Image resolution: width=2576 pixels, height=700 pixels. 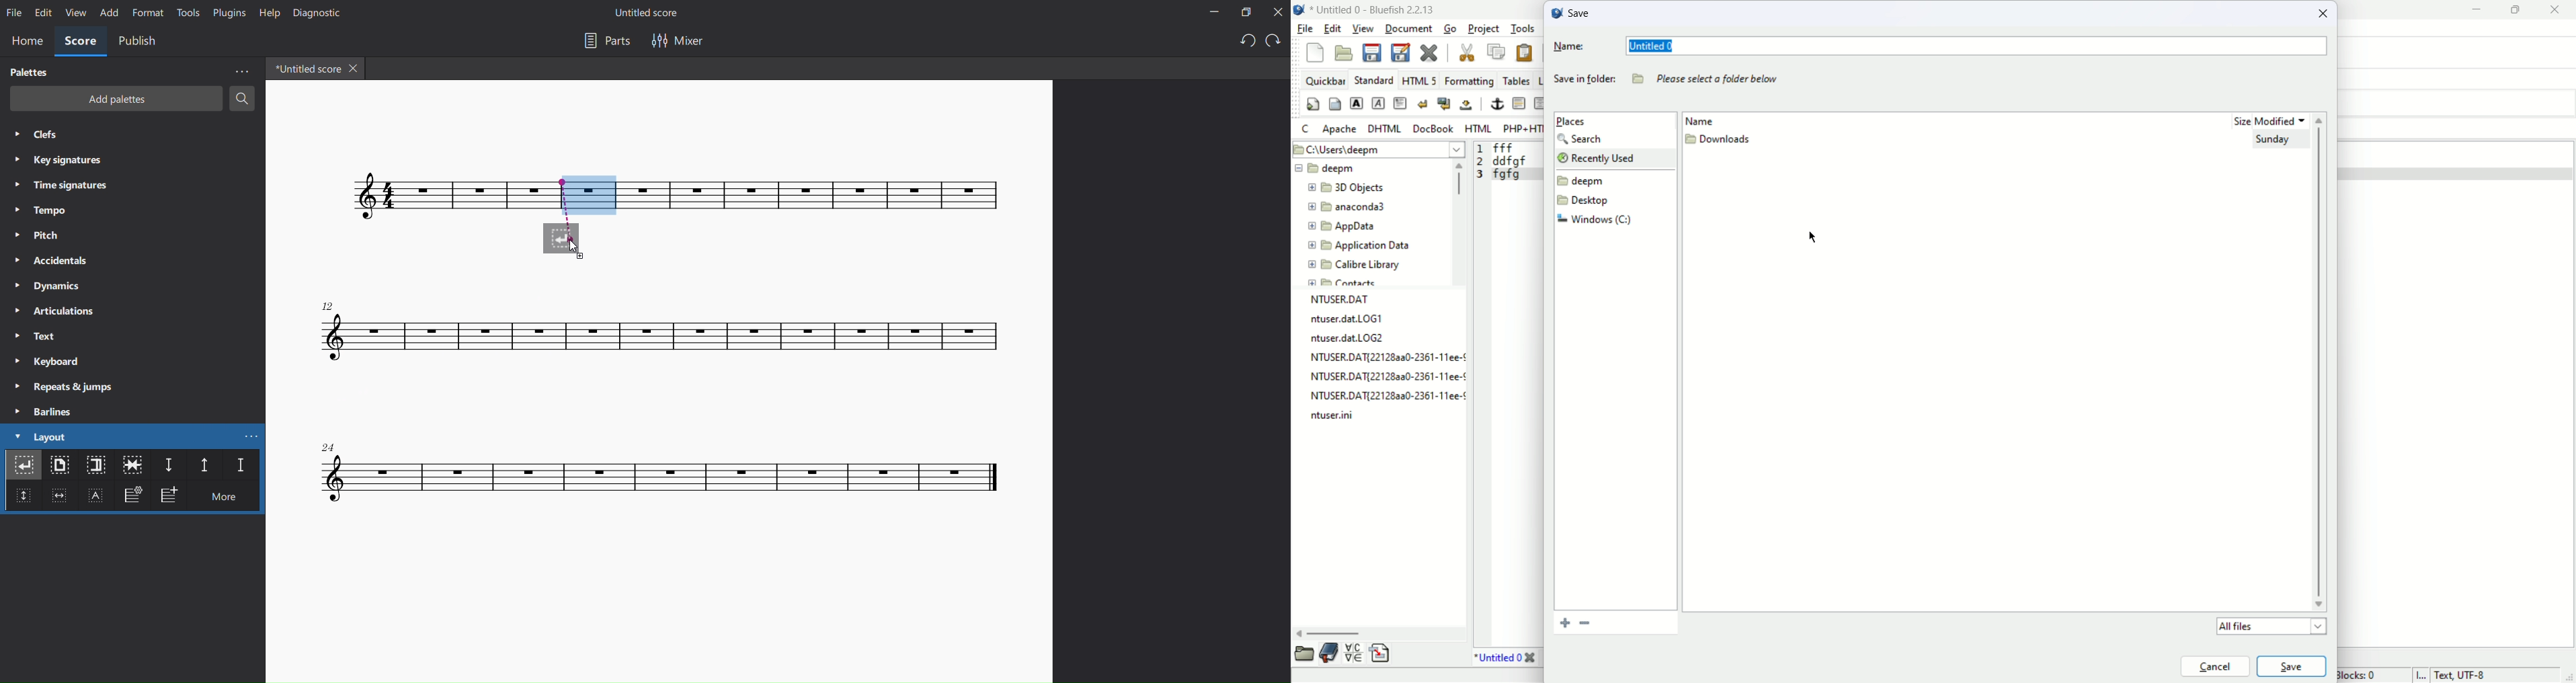 What do you see at coordinates (315, 13) in the screenshot?
I see `diagnostic` at bounding box center [315, 13].